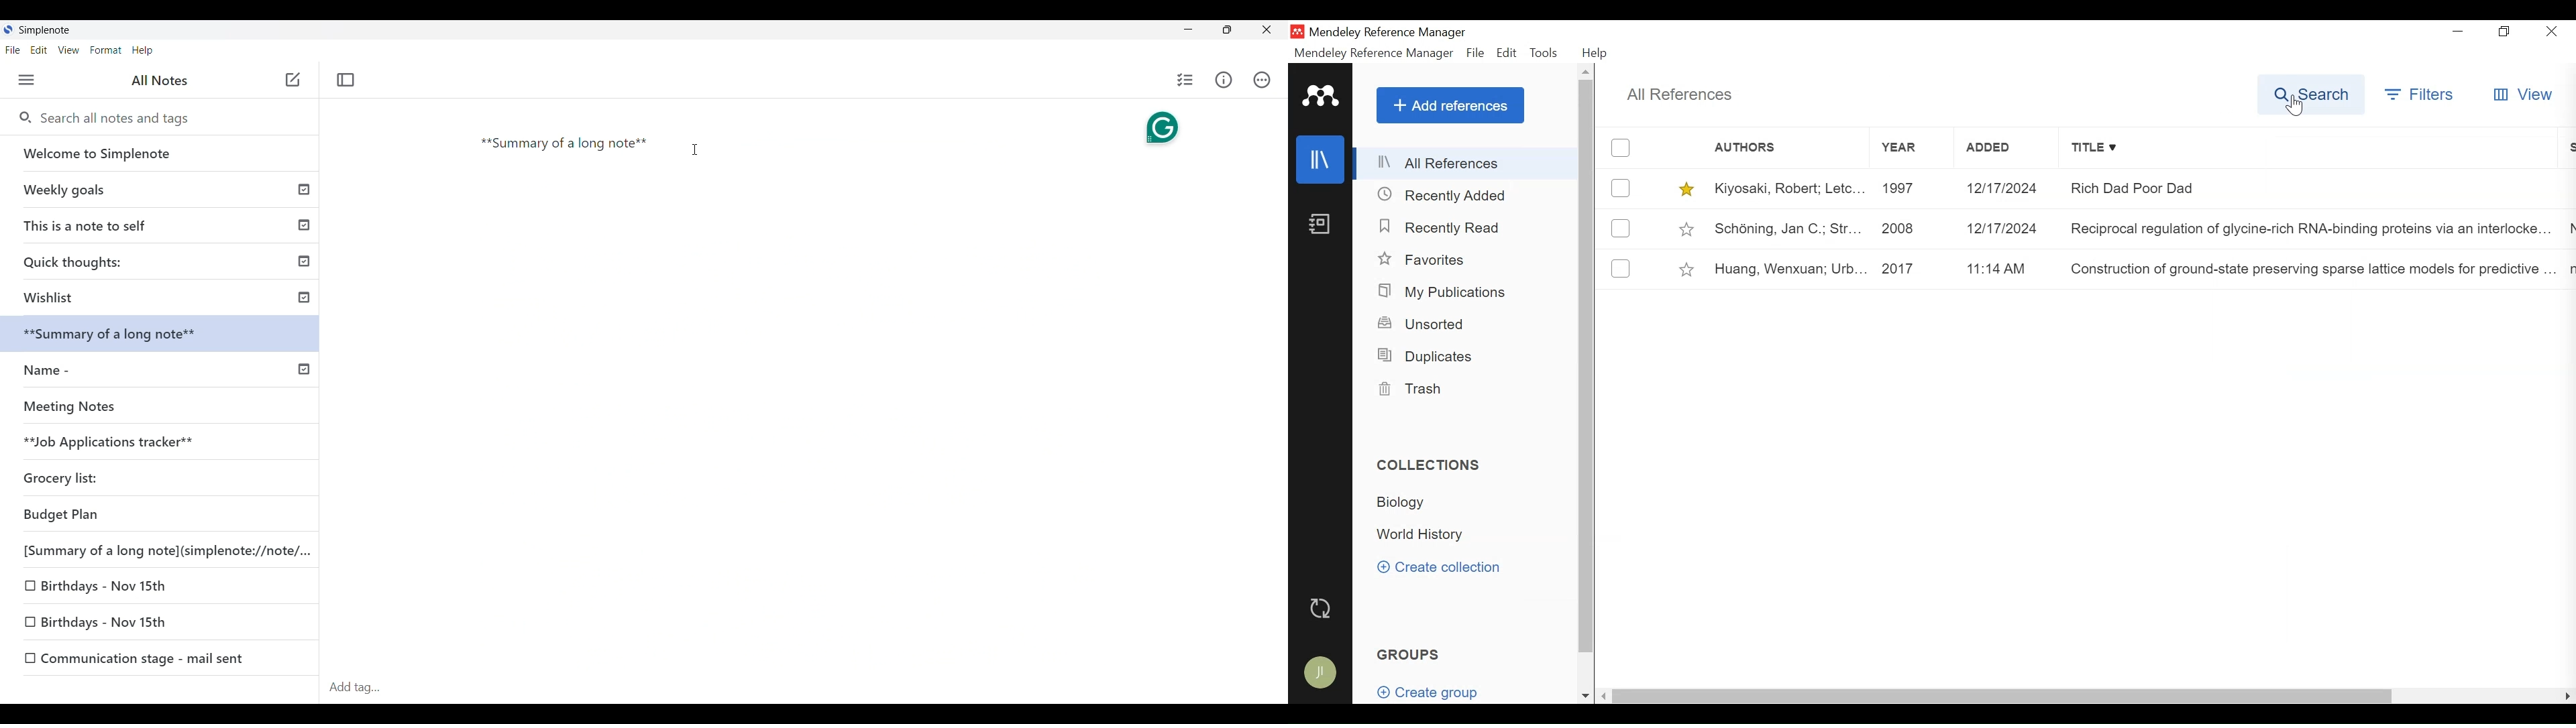 This screenshot has width=2576, height=728. What do you see at coordinates (2461, 32) in the screenshot?
I see `Minimize` at bounding box center [2461, 32].